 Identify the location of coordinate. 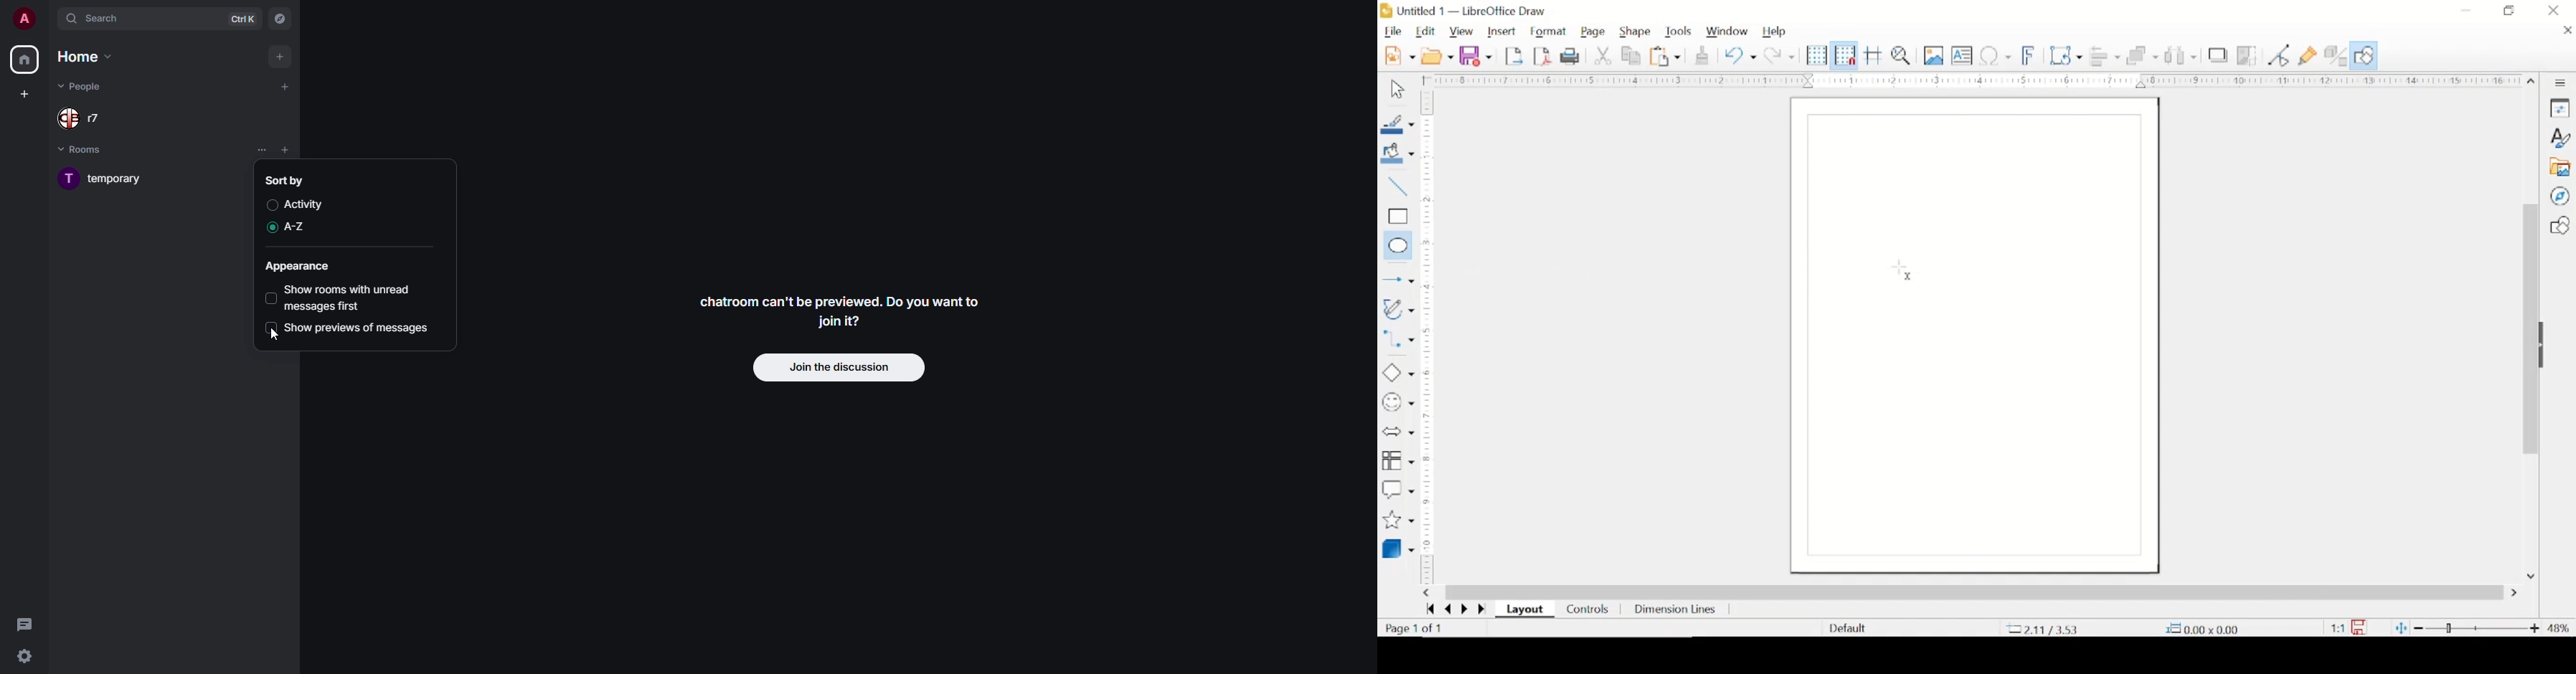
(2042, 628).